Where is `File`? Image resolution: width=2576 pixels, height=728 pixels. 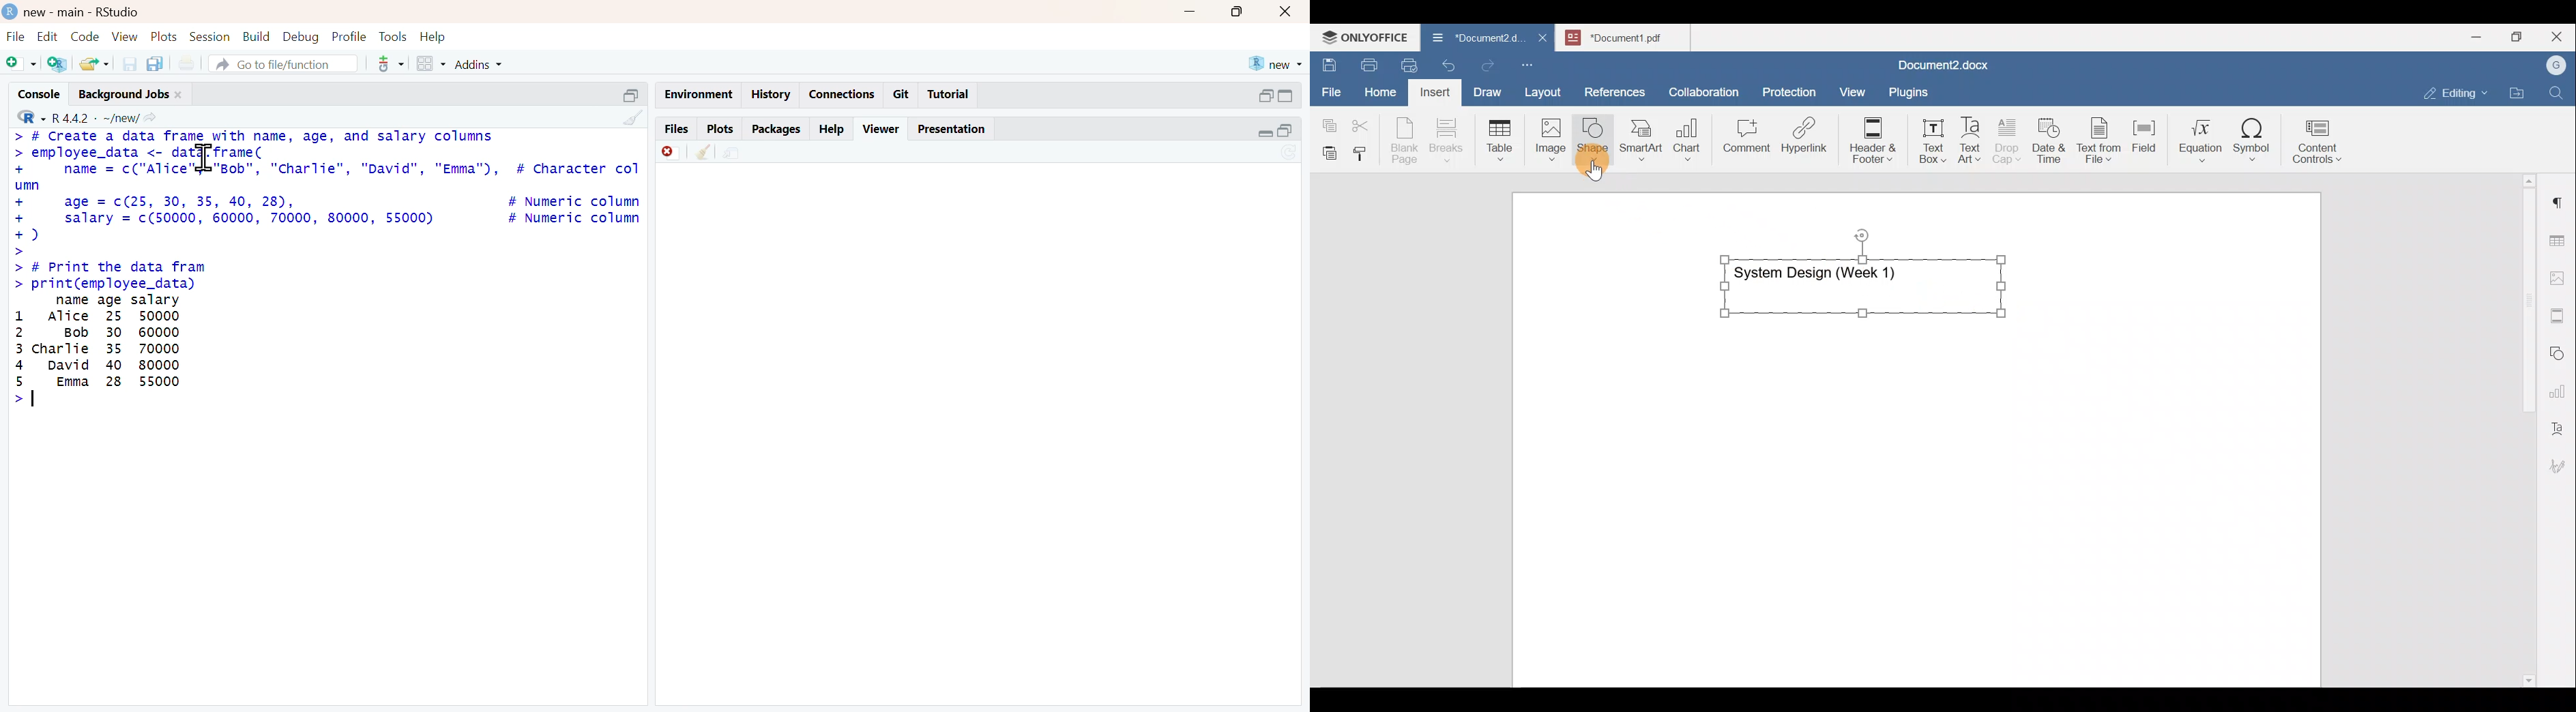
File is located at coordinates (14, 36).